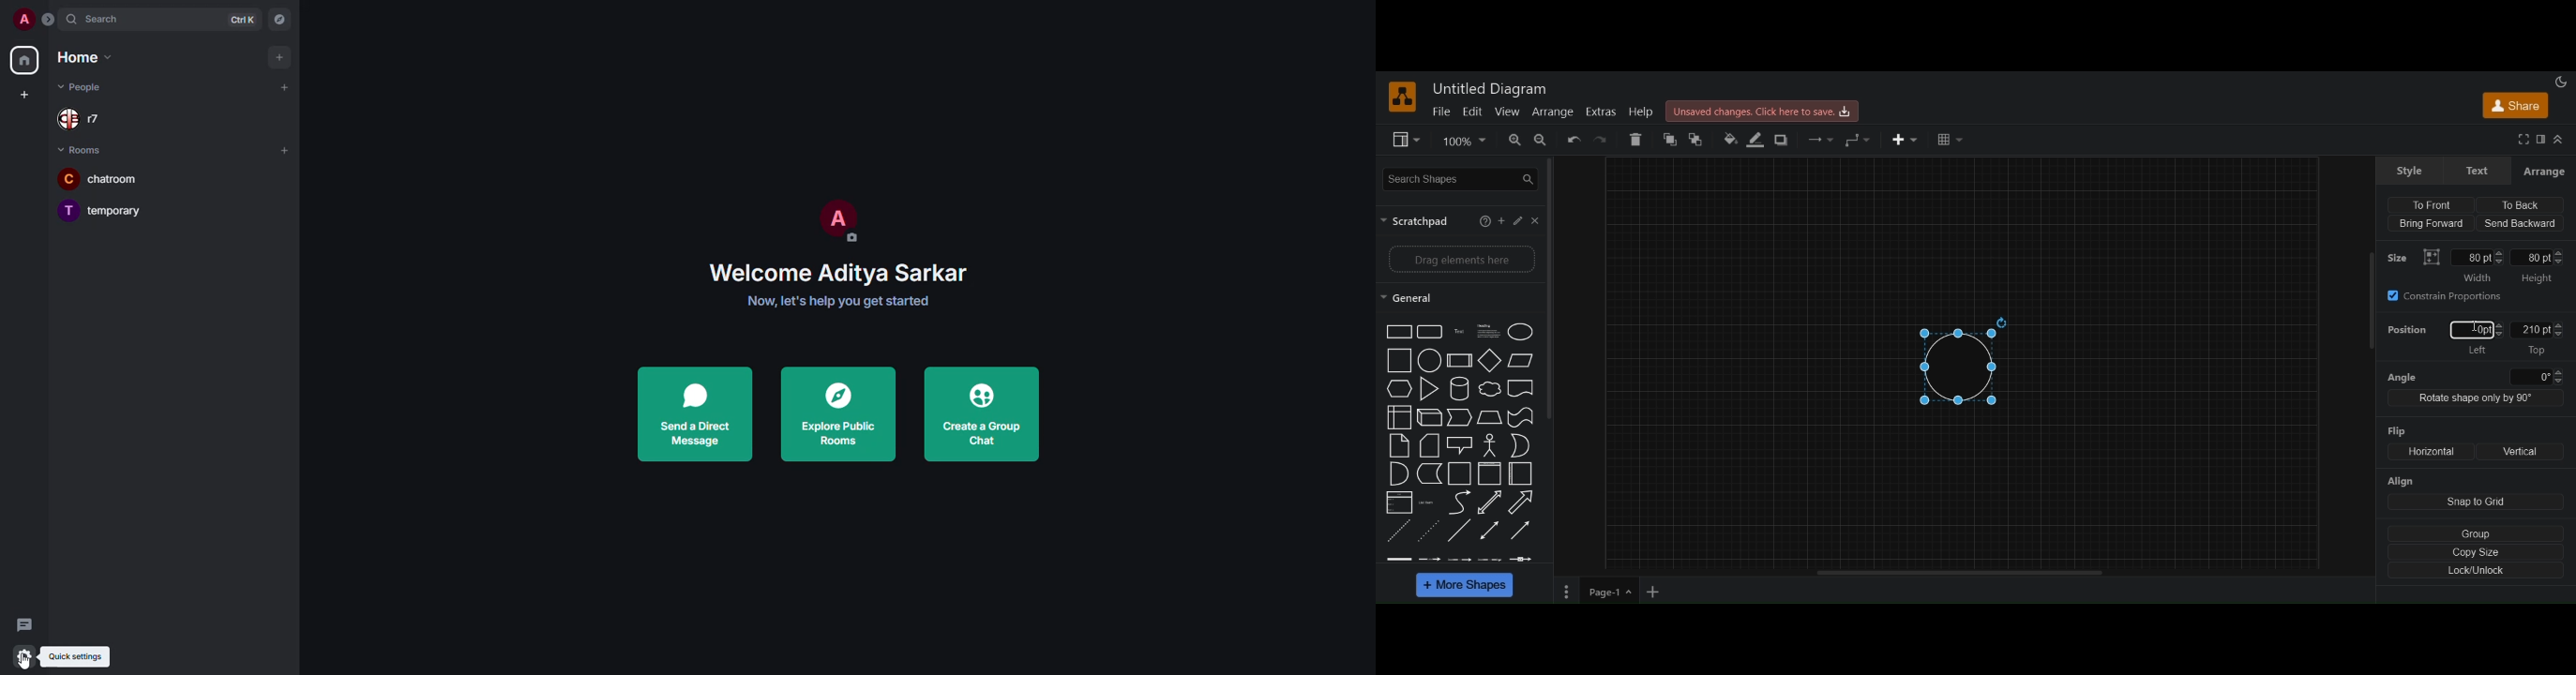  I want to click on arrow, so click(1460, 417).